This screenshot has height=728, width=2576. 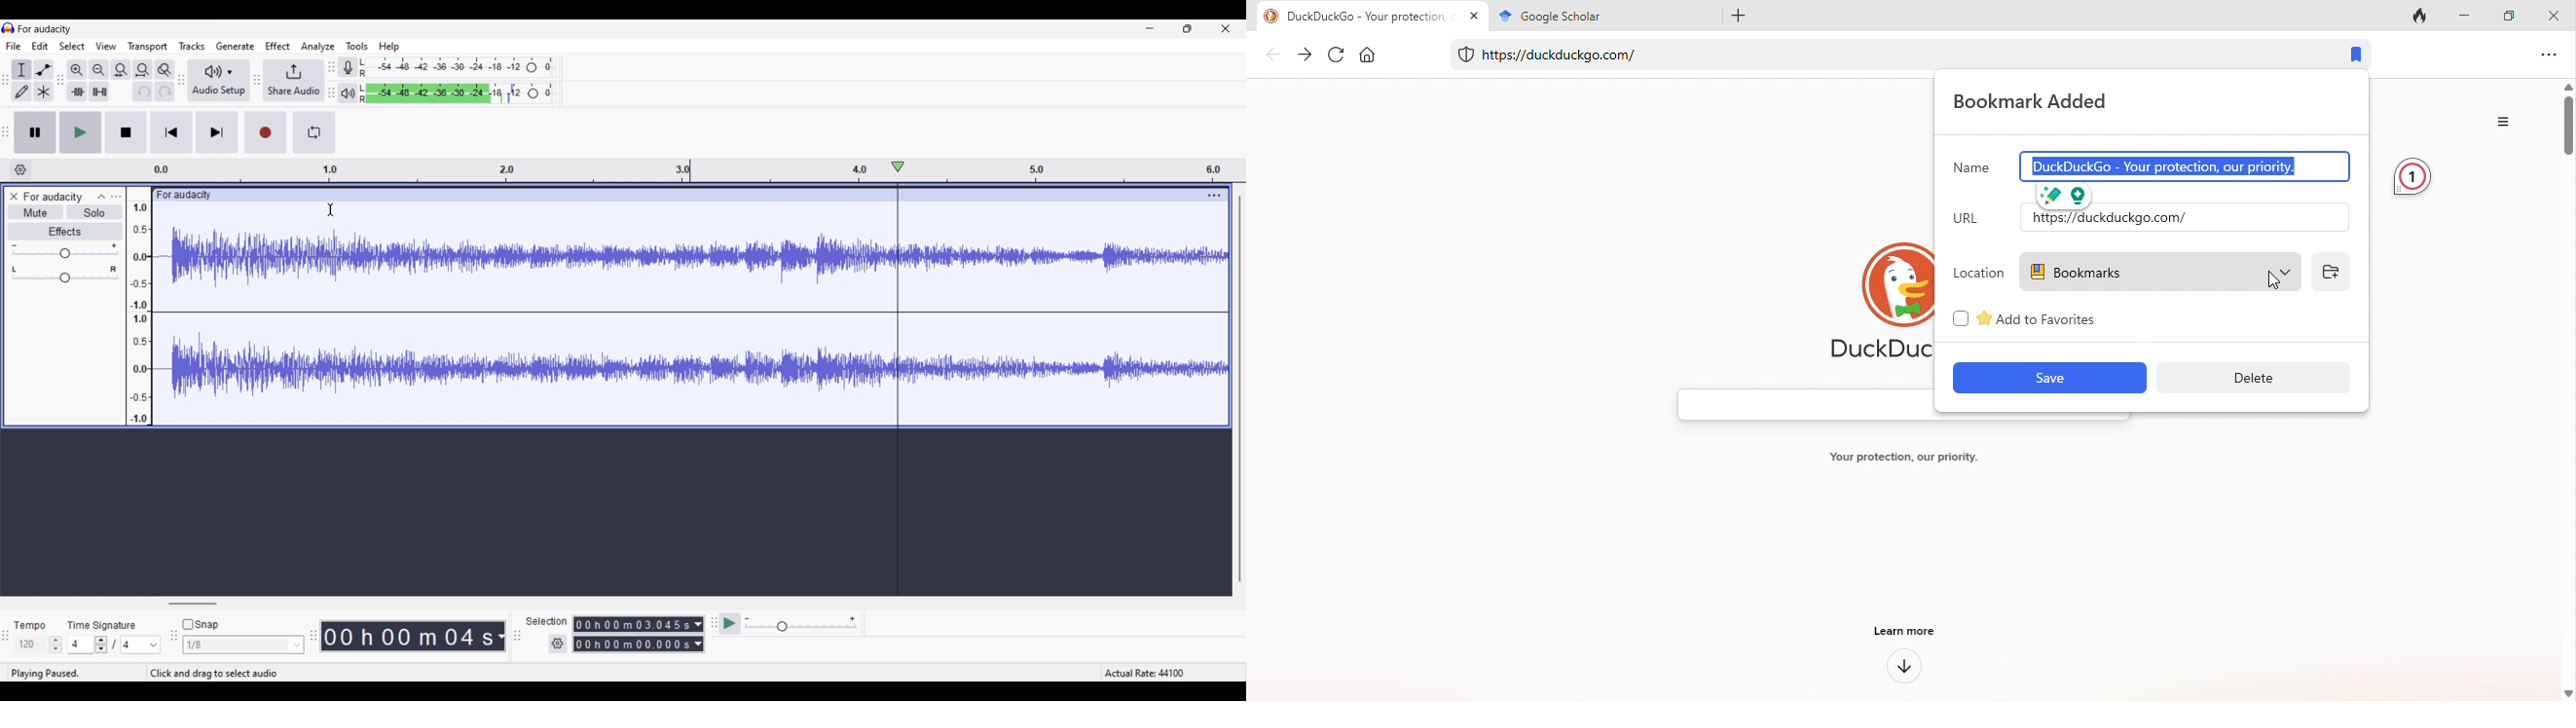 I want to click on Pause, so click(x=35, y=132).